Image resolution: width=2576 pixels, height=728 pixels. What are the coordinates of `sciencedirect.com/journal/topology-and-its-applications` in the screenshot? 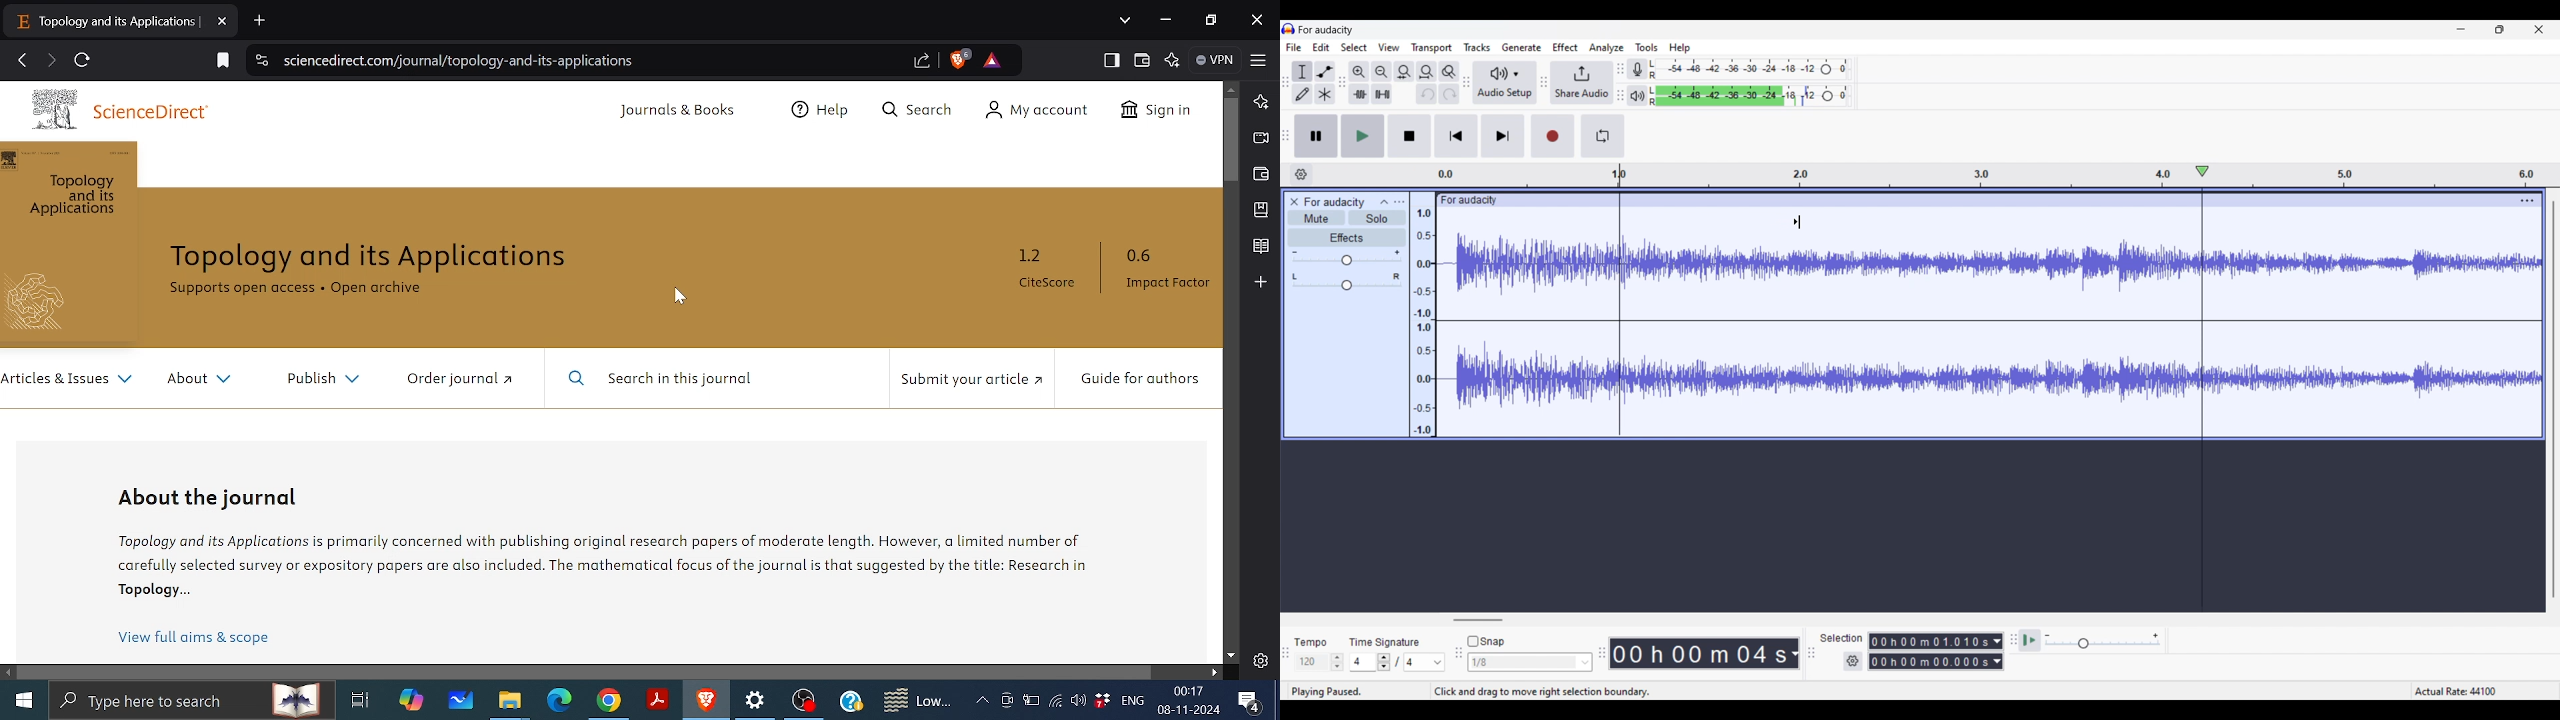 It's located at (457, 60).